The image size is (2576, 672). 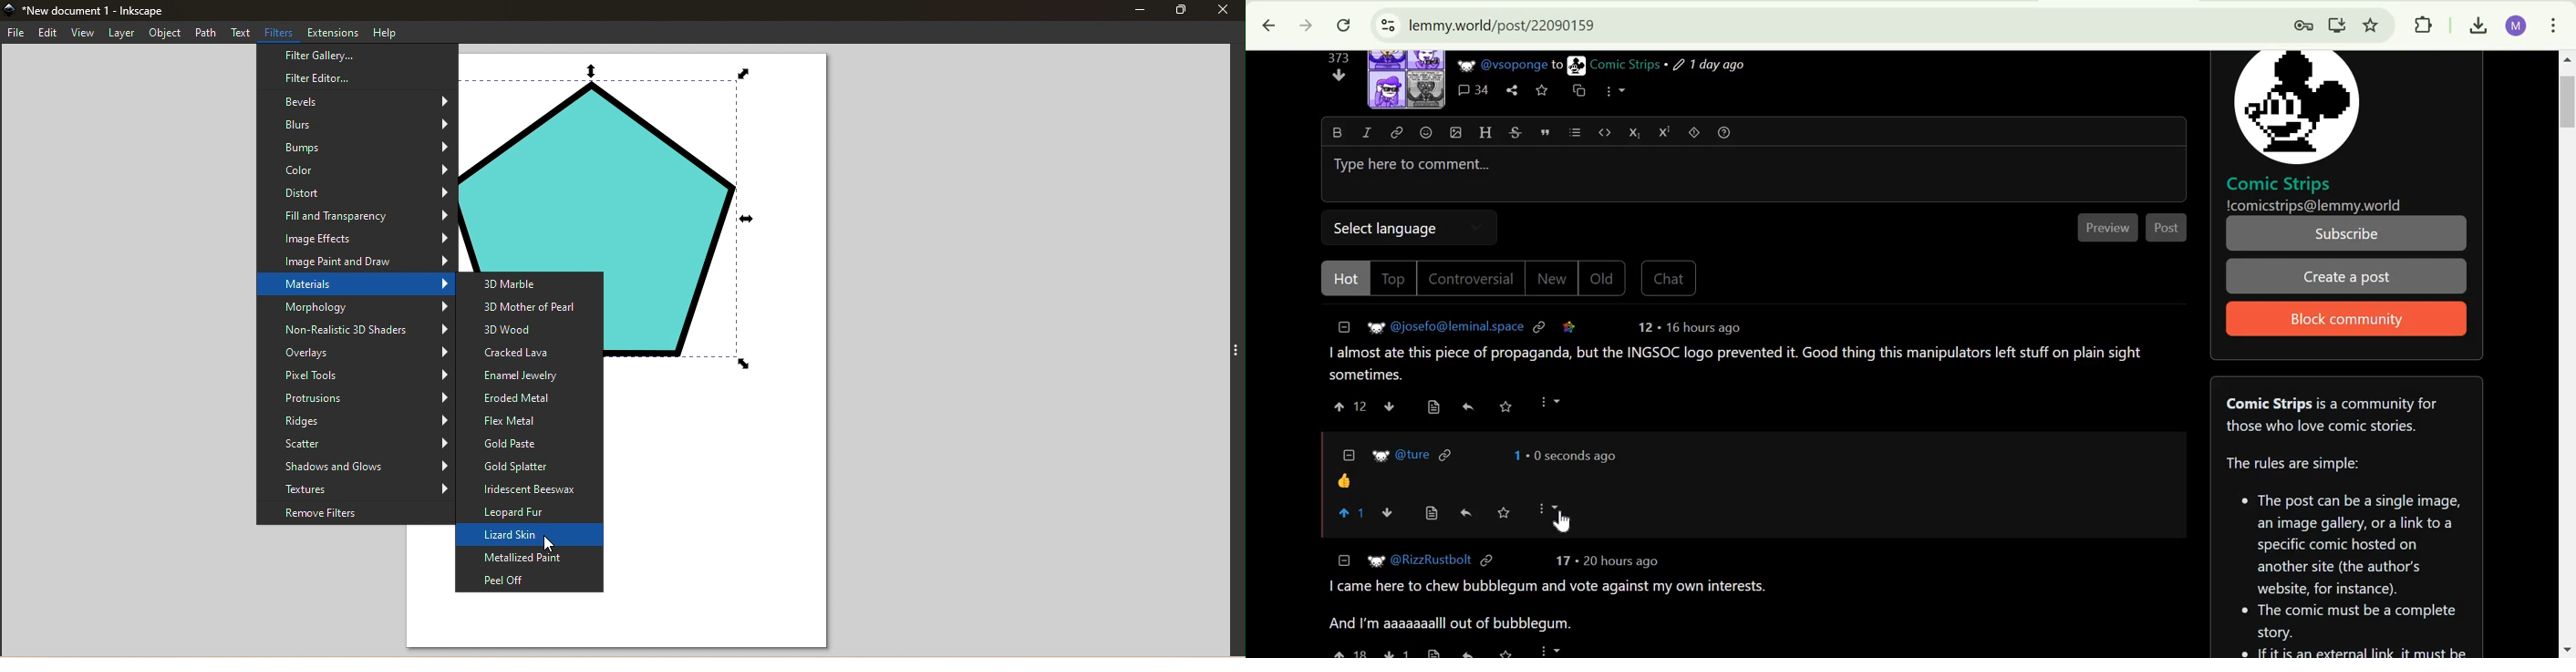 What do you see at coordinates (1467, 650) in the screenshot?
I see `share` at bounding box center [1467, 650].